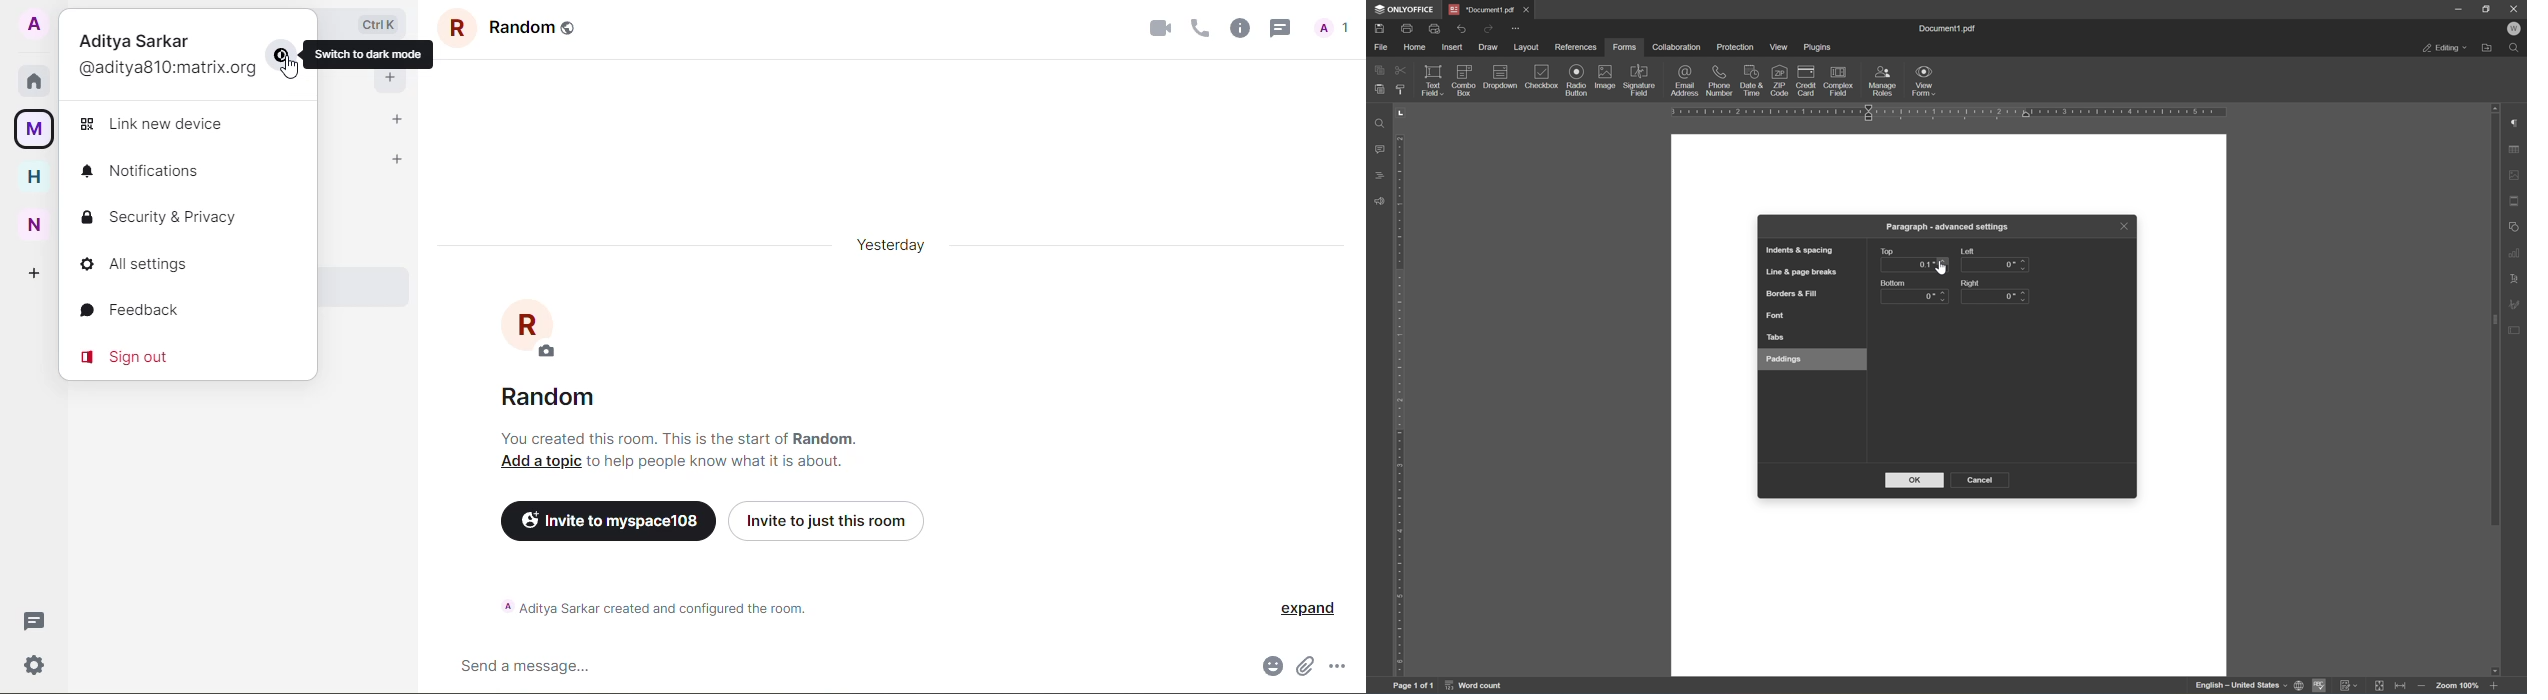 The image size is (2548, 700). Describe the element at coordinates (2490, 49) in the screenshot. I see `Open file location` at that location.